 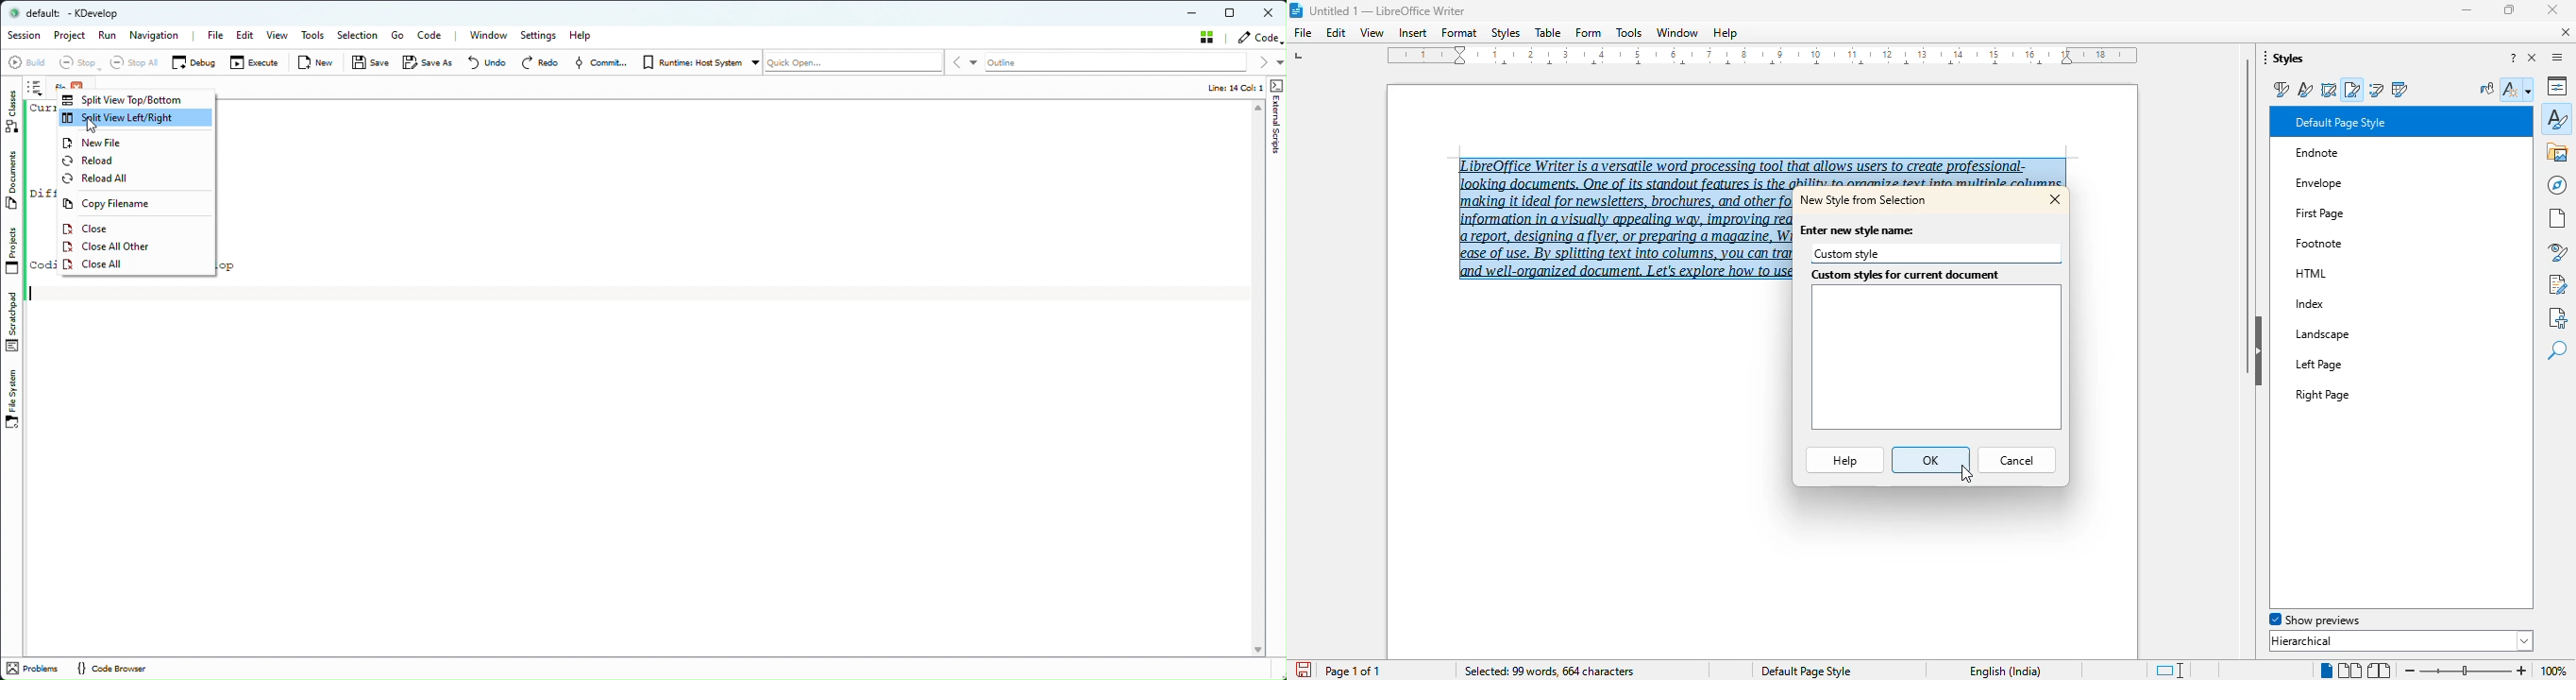 What do you see at coordinates (2520, 671) in the screenshot?
I see `zoom in` at bounding box center [2520, 671].